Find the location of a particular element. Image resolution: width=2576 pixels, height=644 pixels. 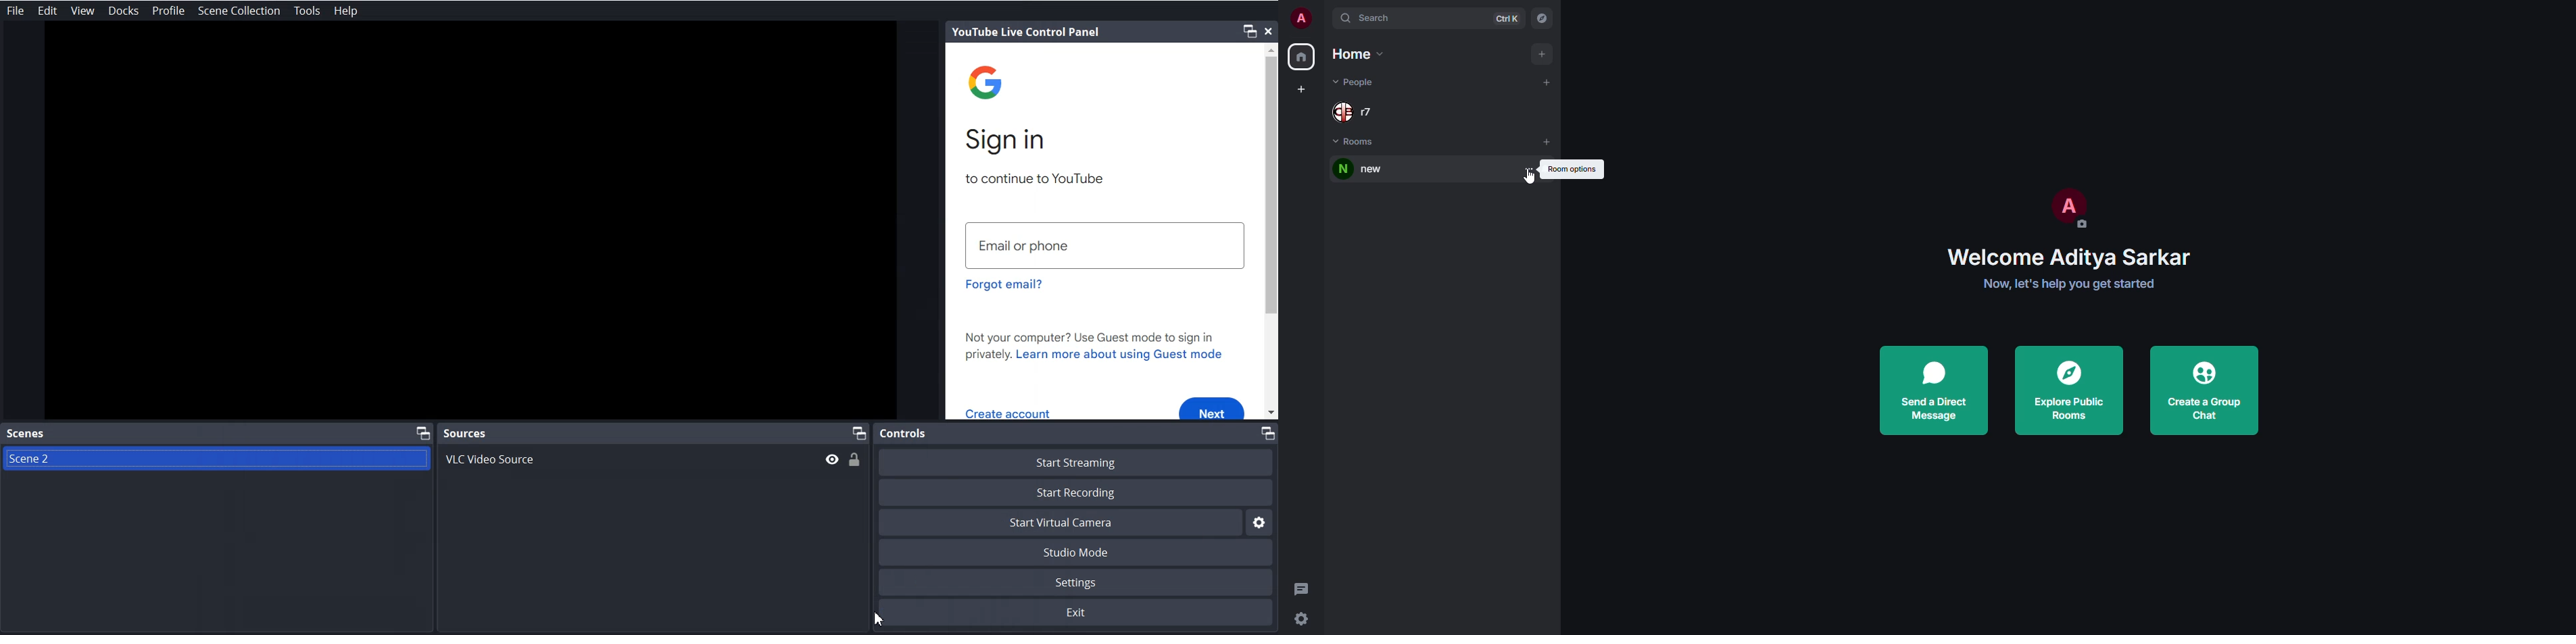

Text is located at coordinates (1098, 347).